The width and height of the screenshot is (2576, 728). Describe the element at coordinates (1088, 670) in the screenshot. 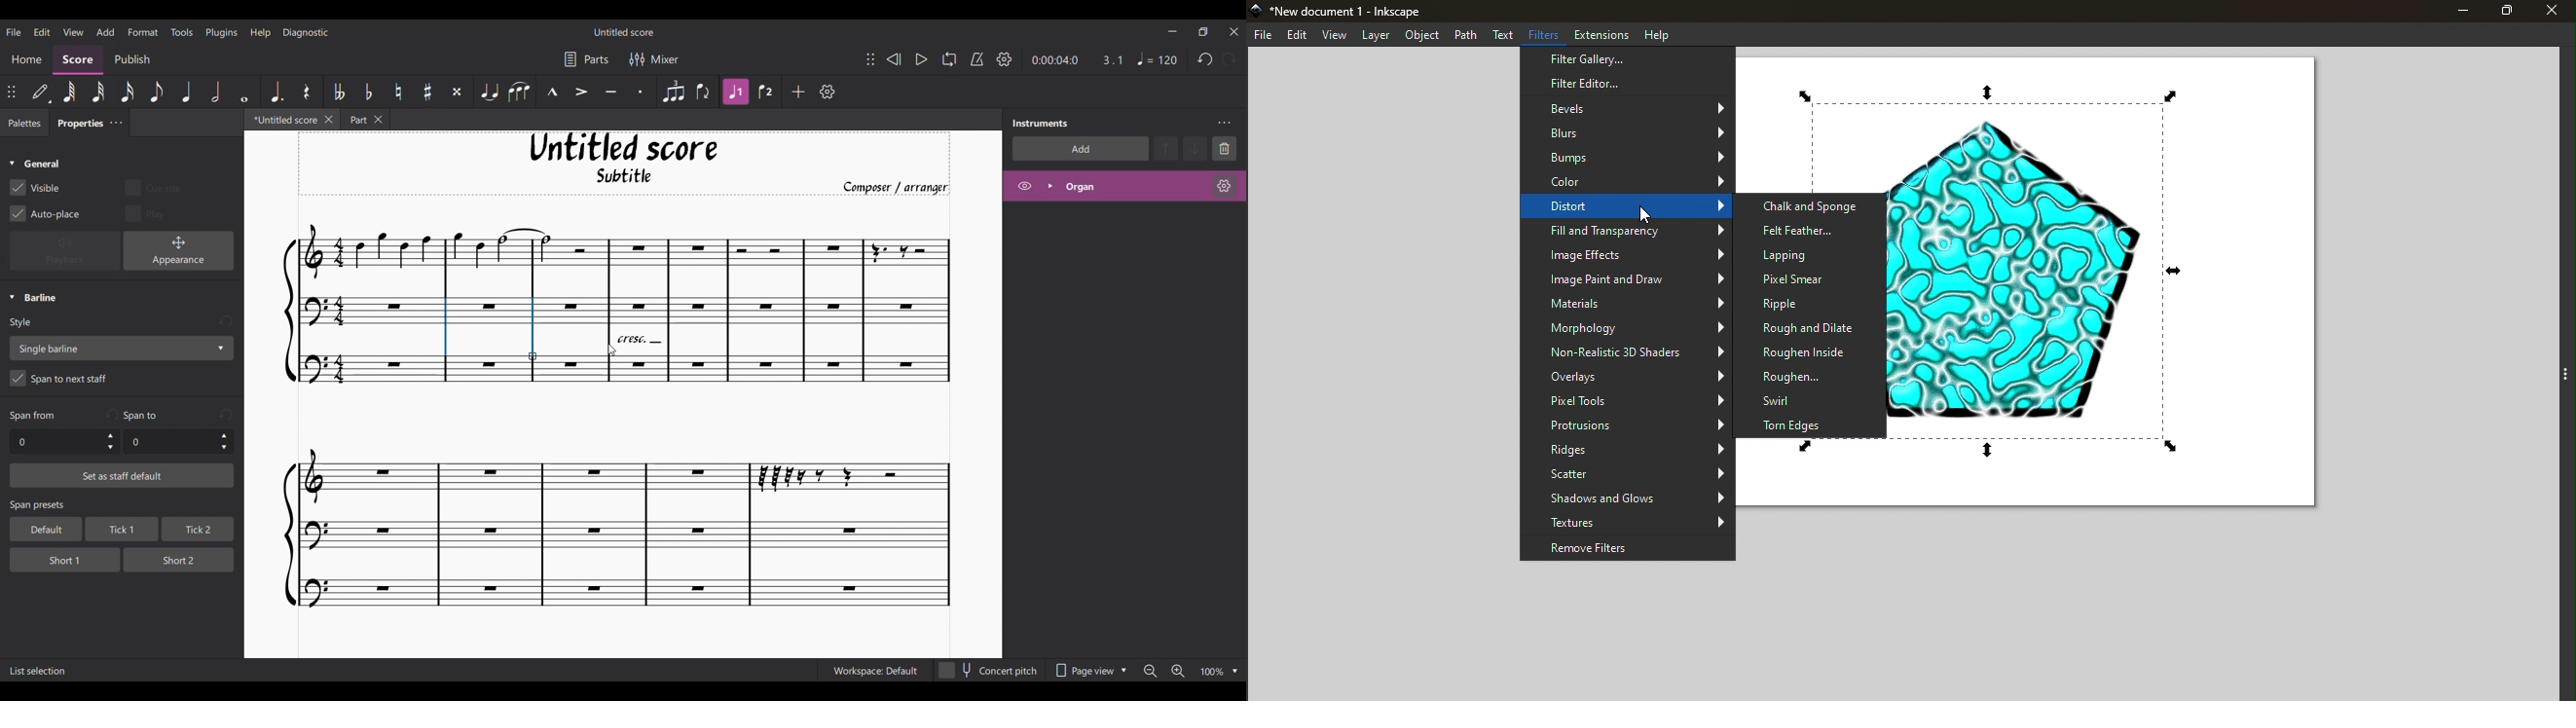

I see `Page view options` at that location.